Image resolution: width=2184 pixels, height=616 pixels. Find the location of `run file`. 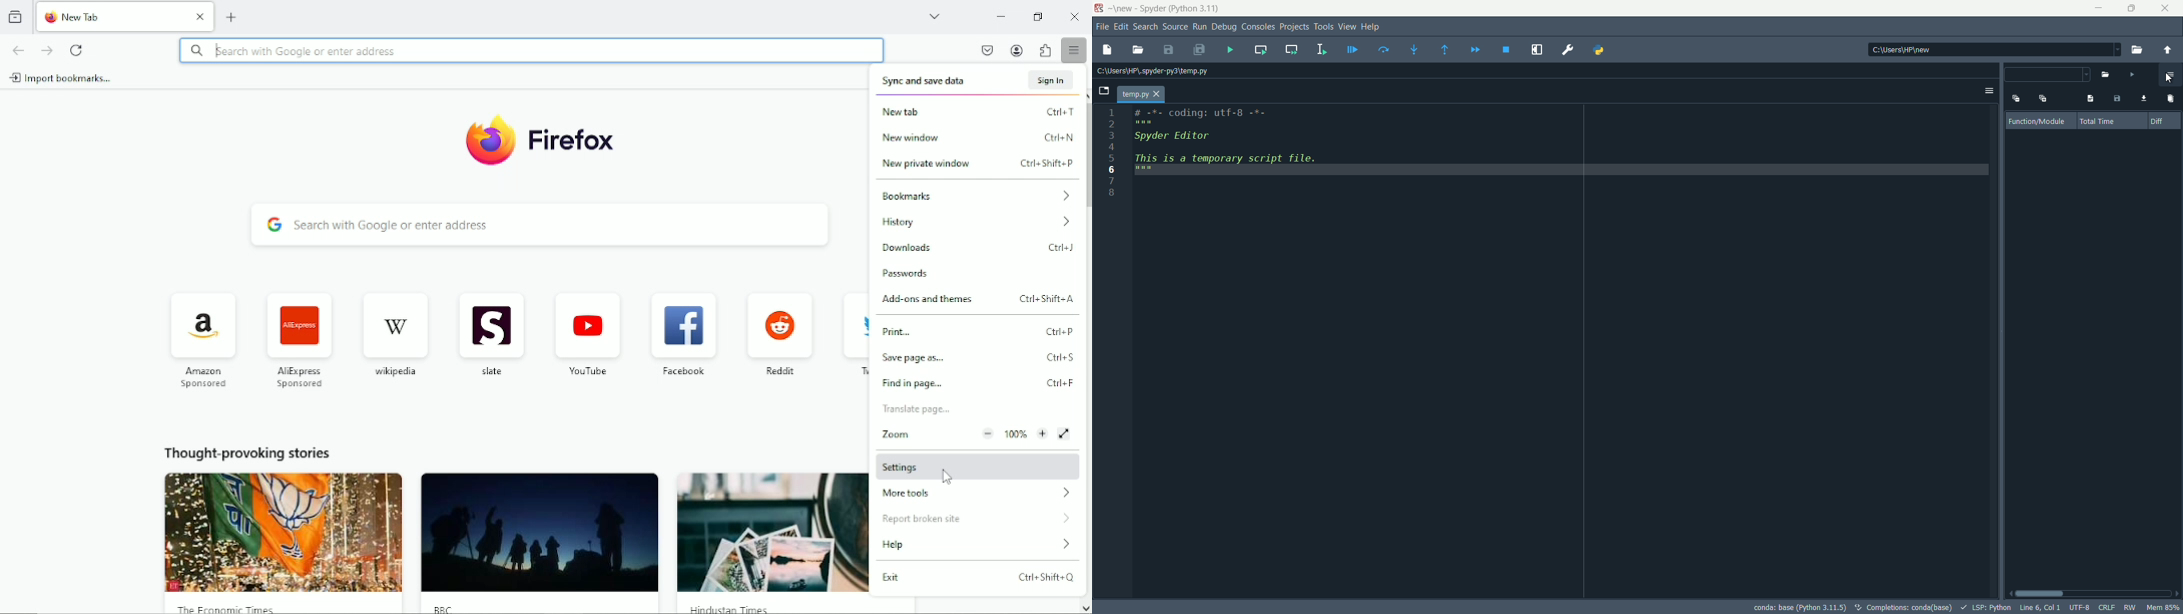

run file is located at coordinates (2132, 74).